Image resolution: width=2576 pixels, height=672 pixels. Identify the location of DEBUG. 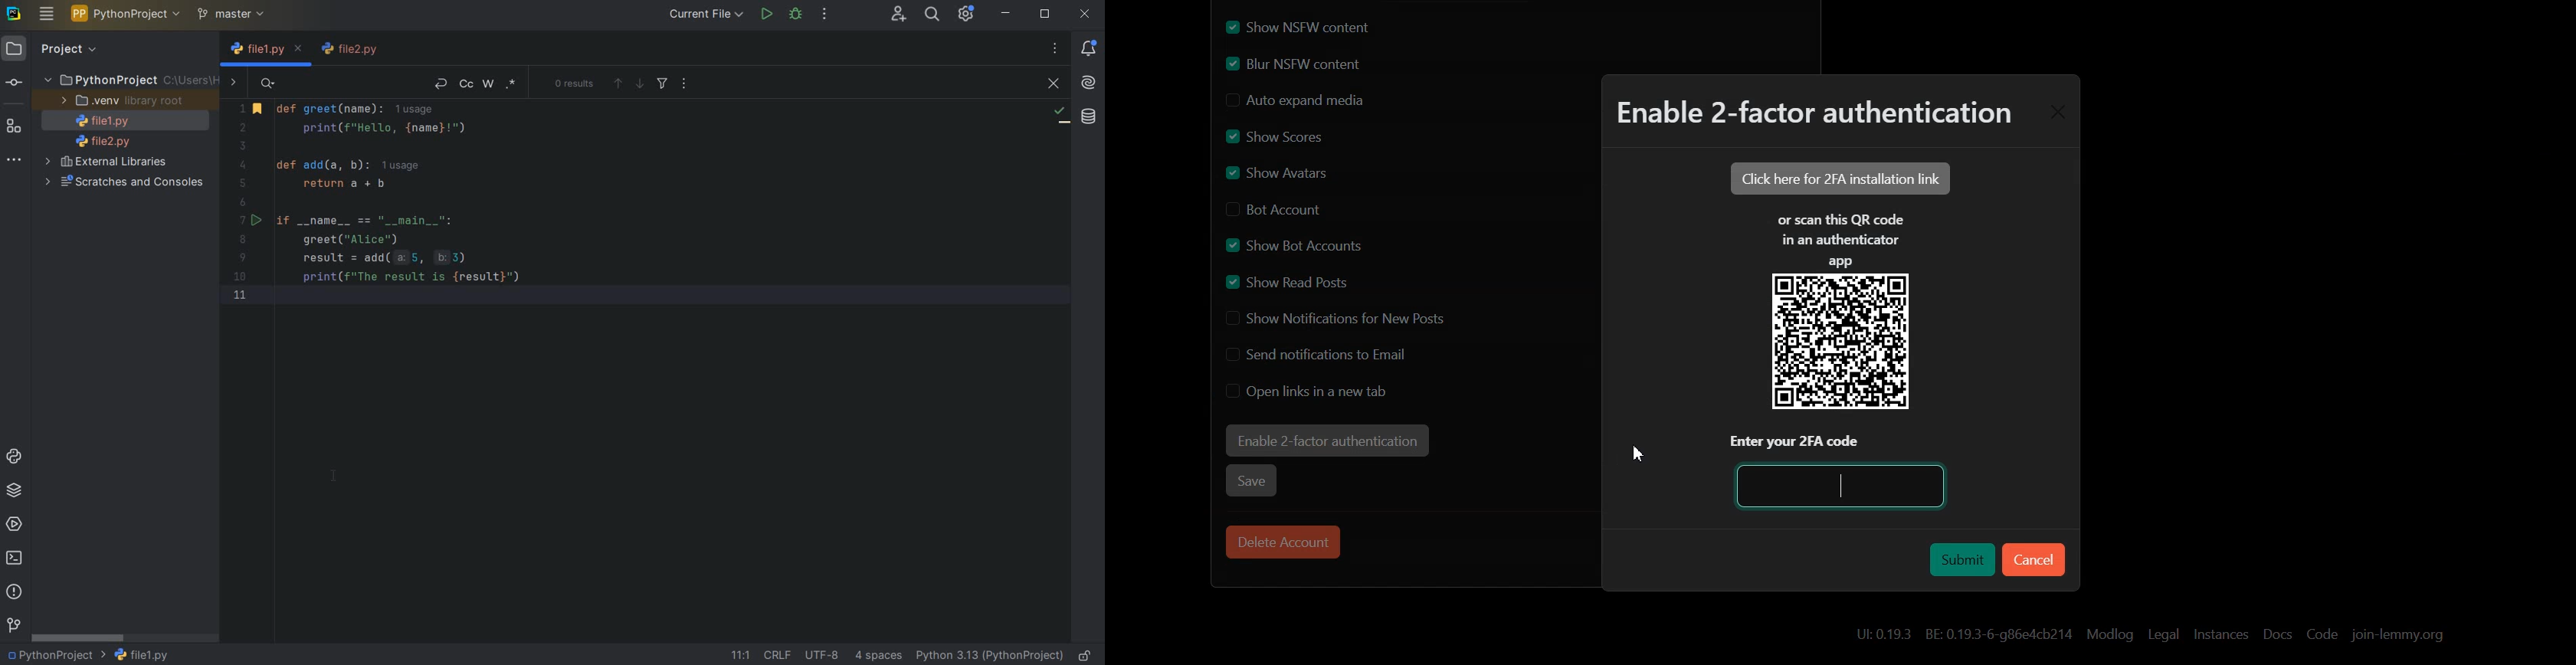
(797, 15).